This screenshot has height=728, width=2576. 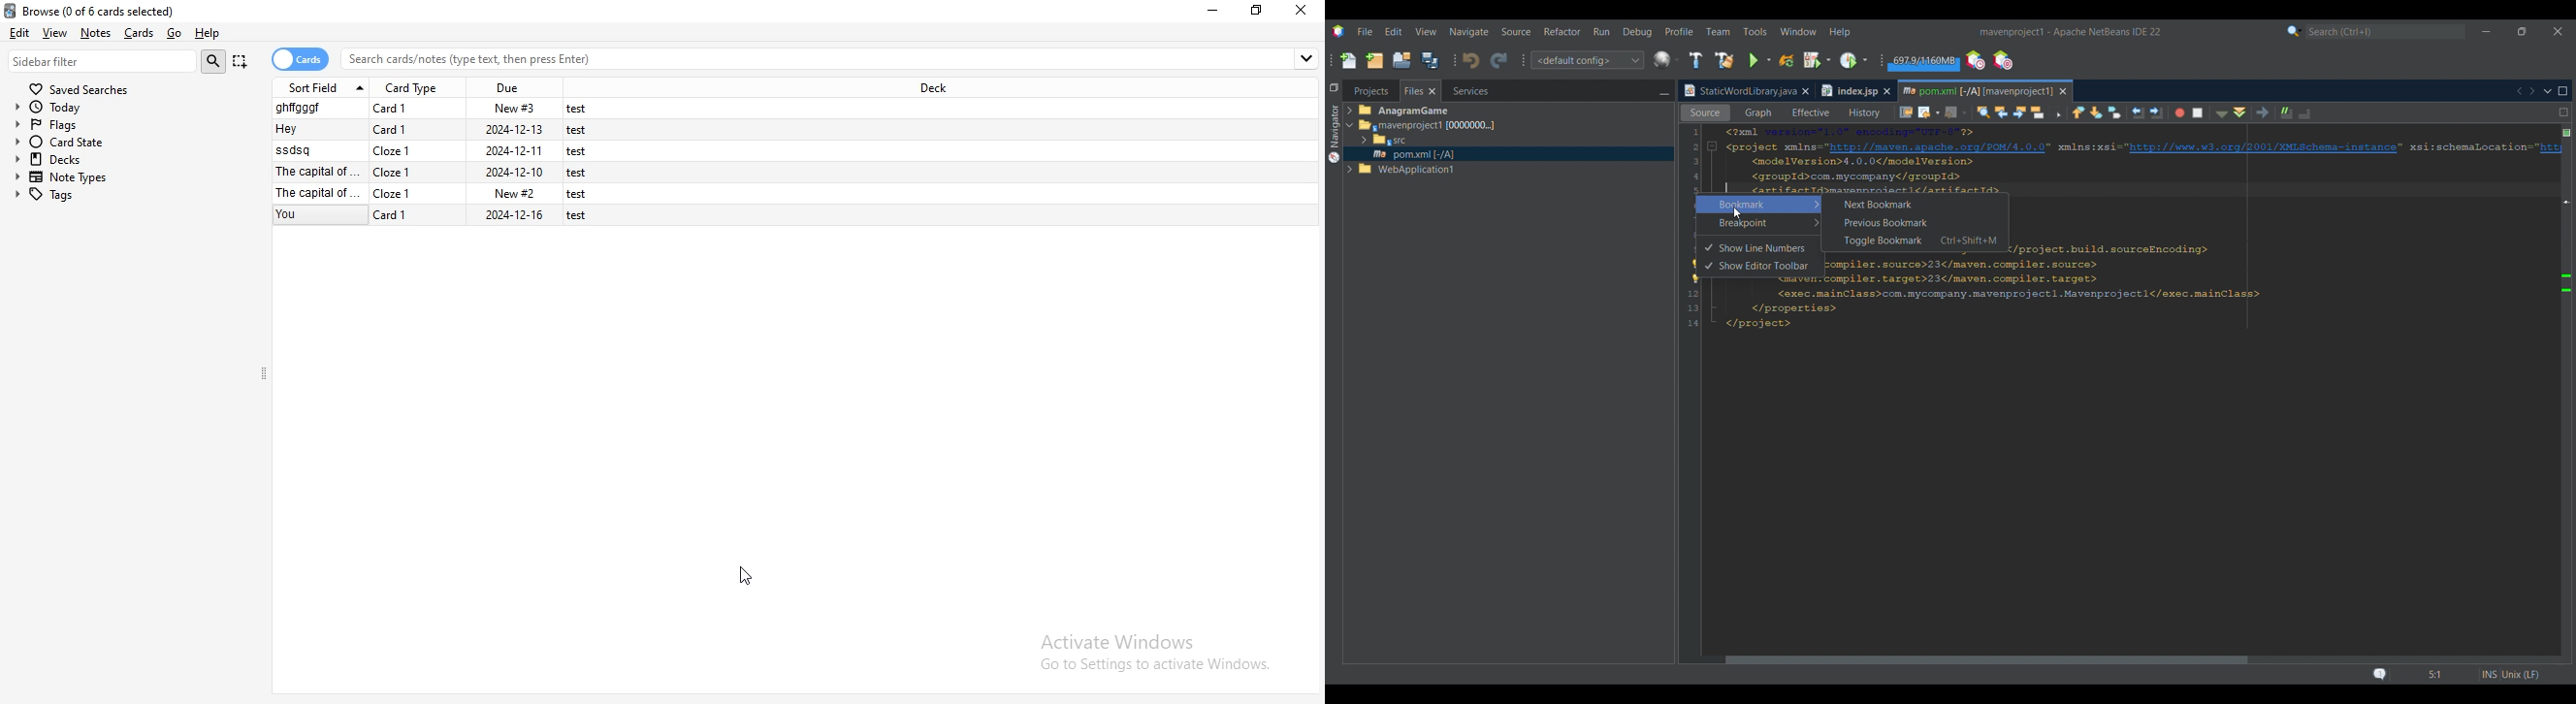 What do you see at coordinates (442, 171) in the screenshot?
I see `File` at bounding box center [442, 171].